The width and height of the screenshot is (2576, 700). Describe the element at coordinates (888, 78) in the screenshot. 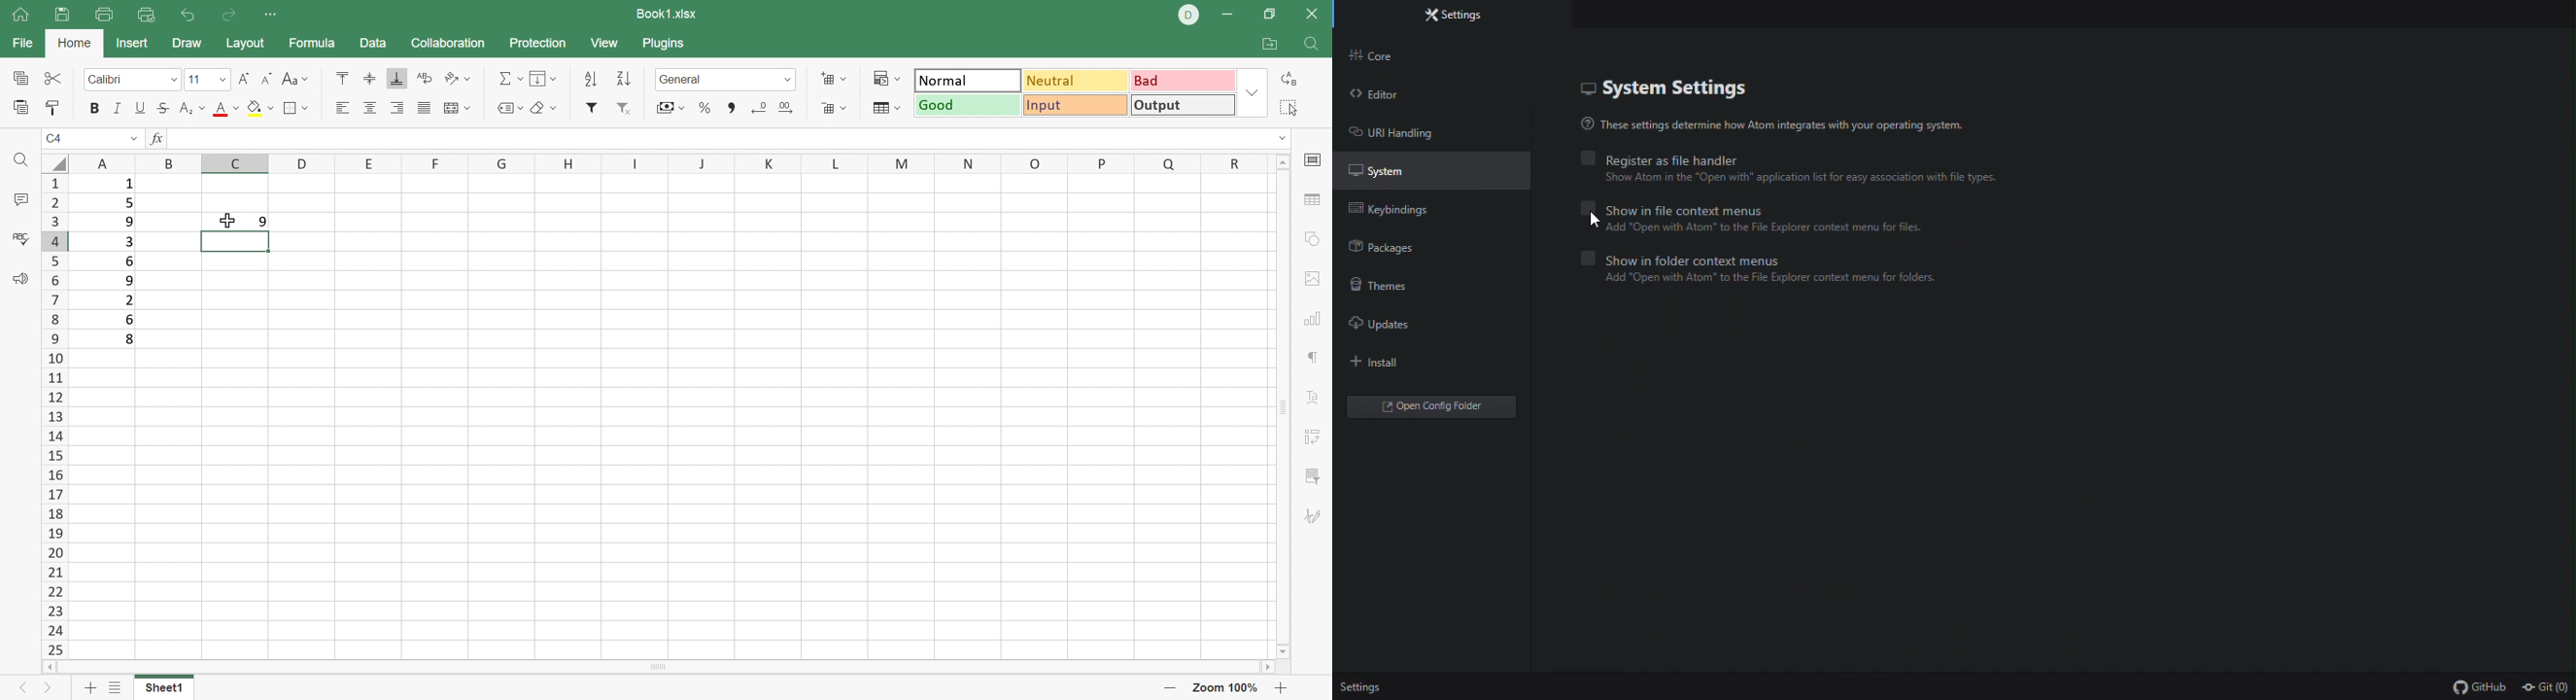

I see `Conditional formatting` at that location.